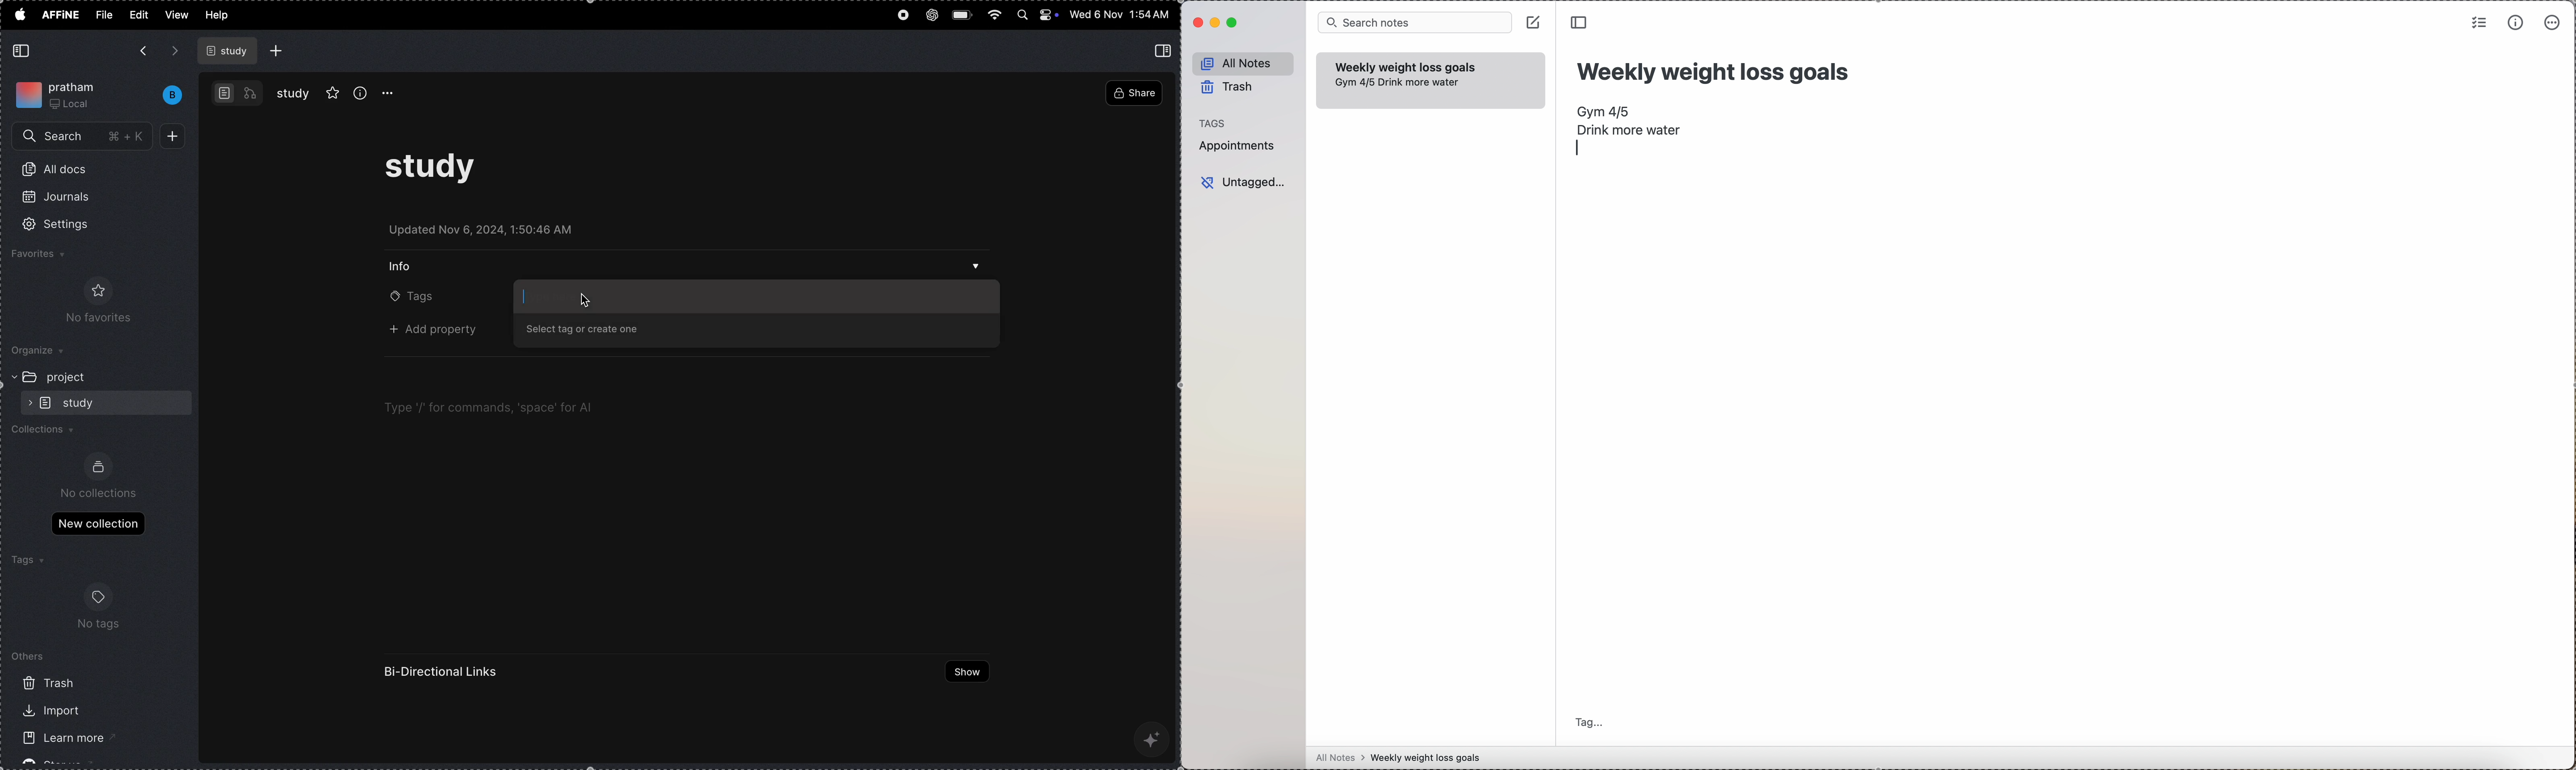 Image resolution: width=2576 pixels, height=784 pixels. I want to click on add, so click(176, 137).